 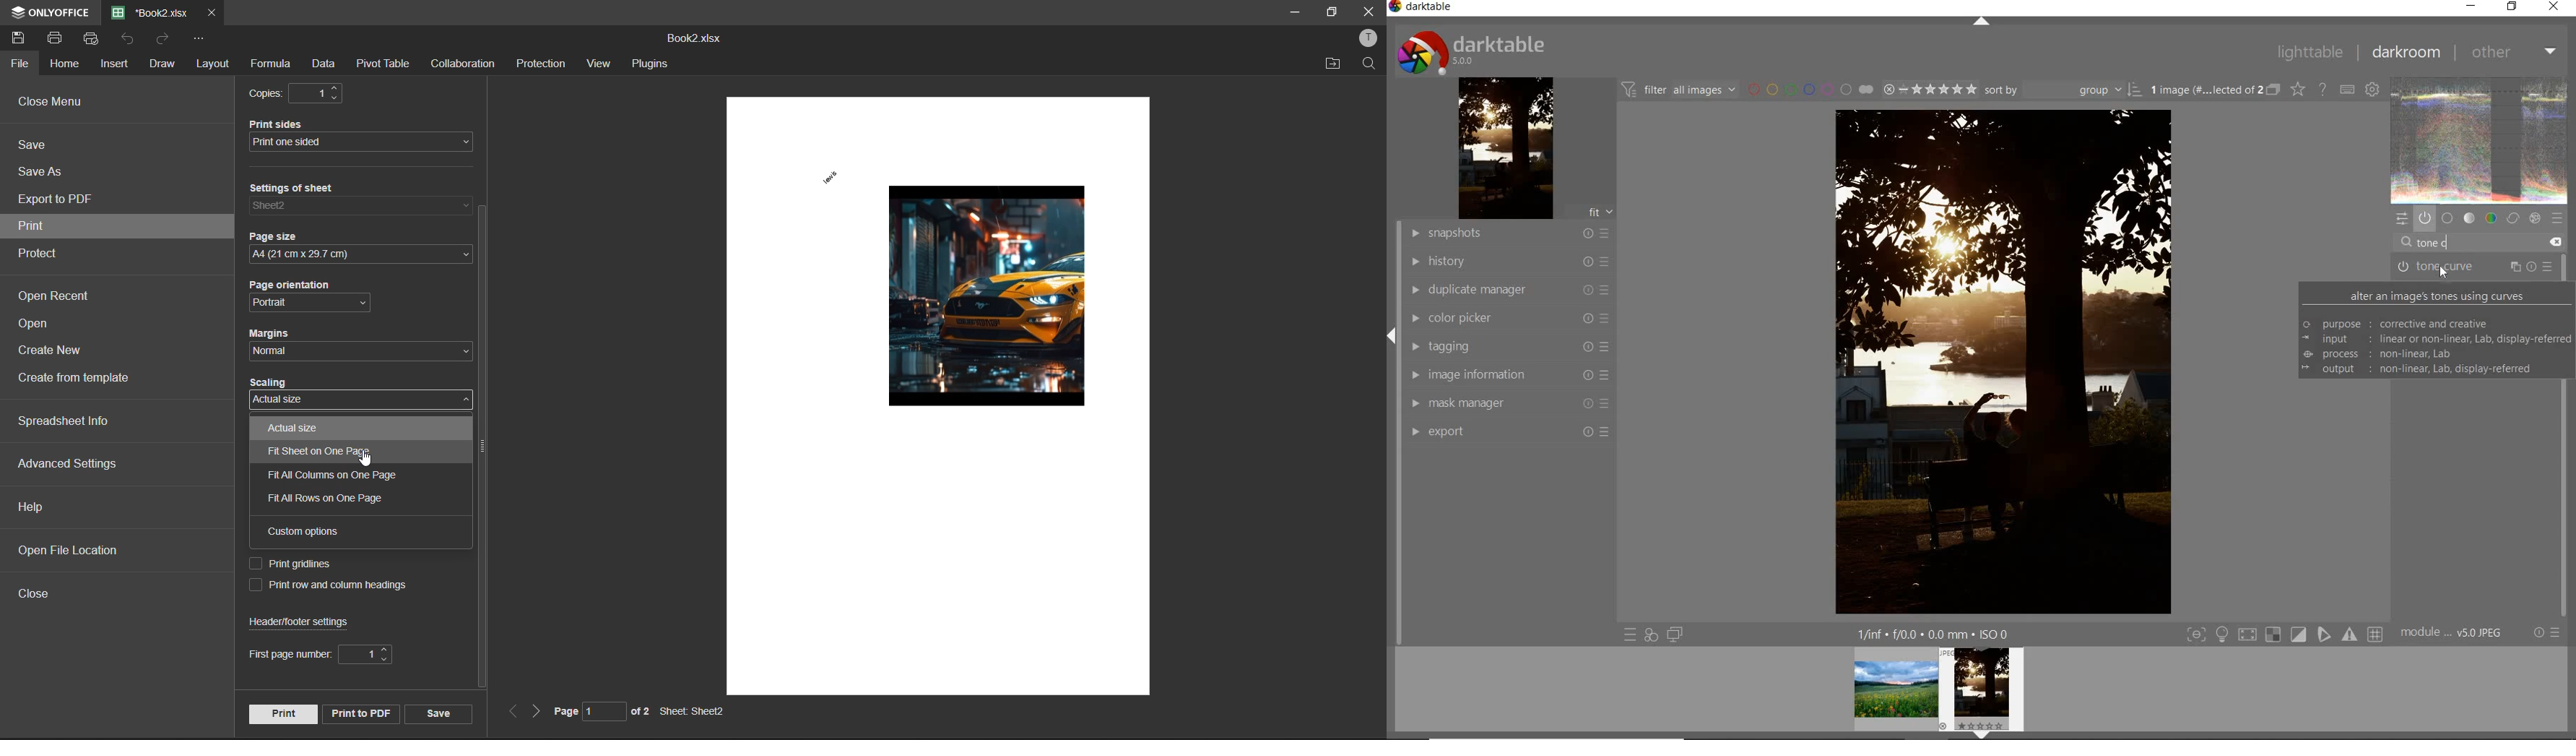 What do you see at coordinates (1370, 63) in the screenshot?
I see `find` at bounding box center [1370, 63].